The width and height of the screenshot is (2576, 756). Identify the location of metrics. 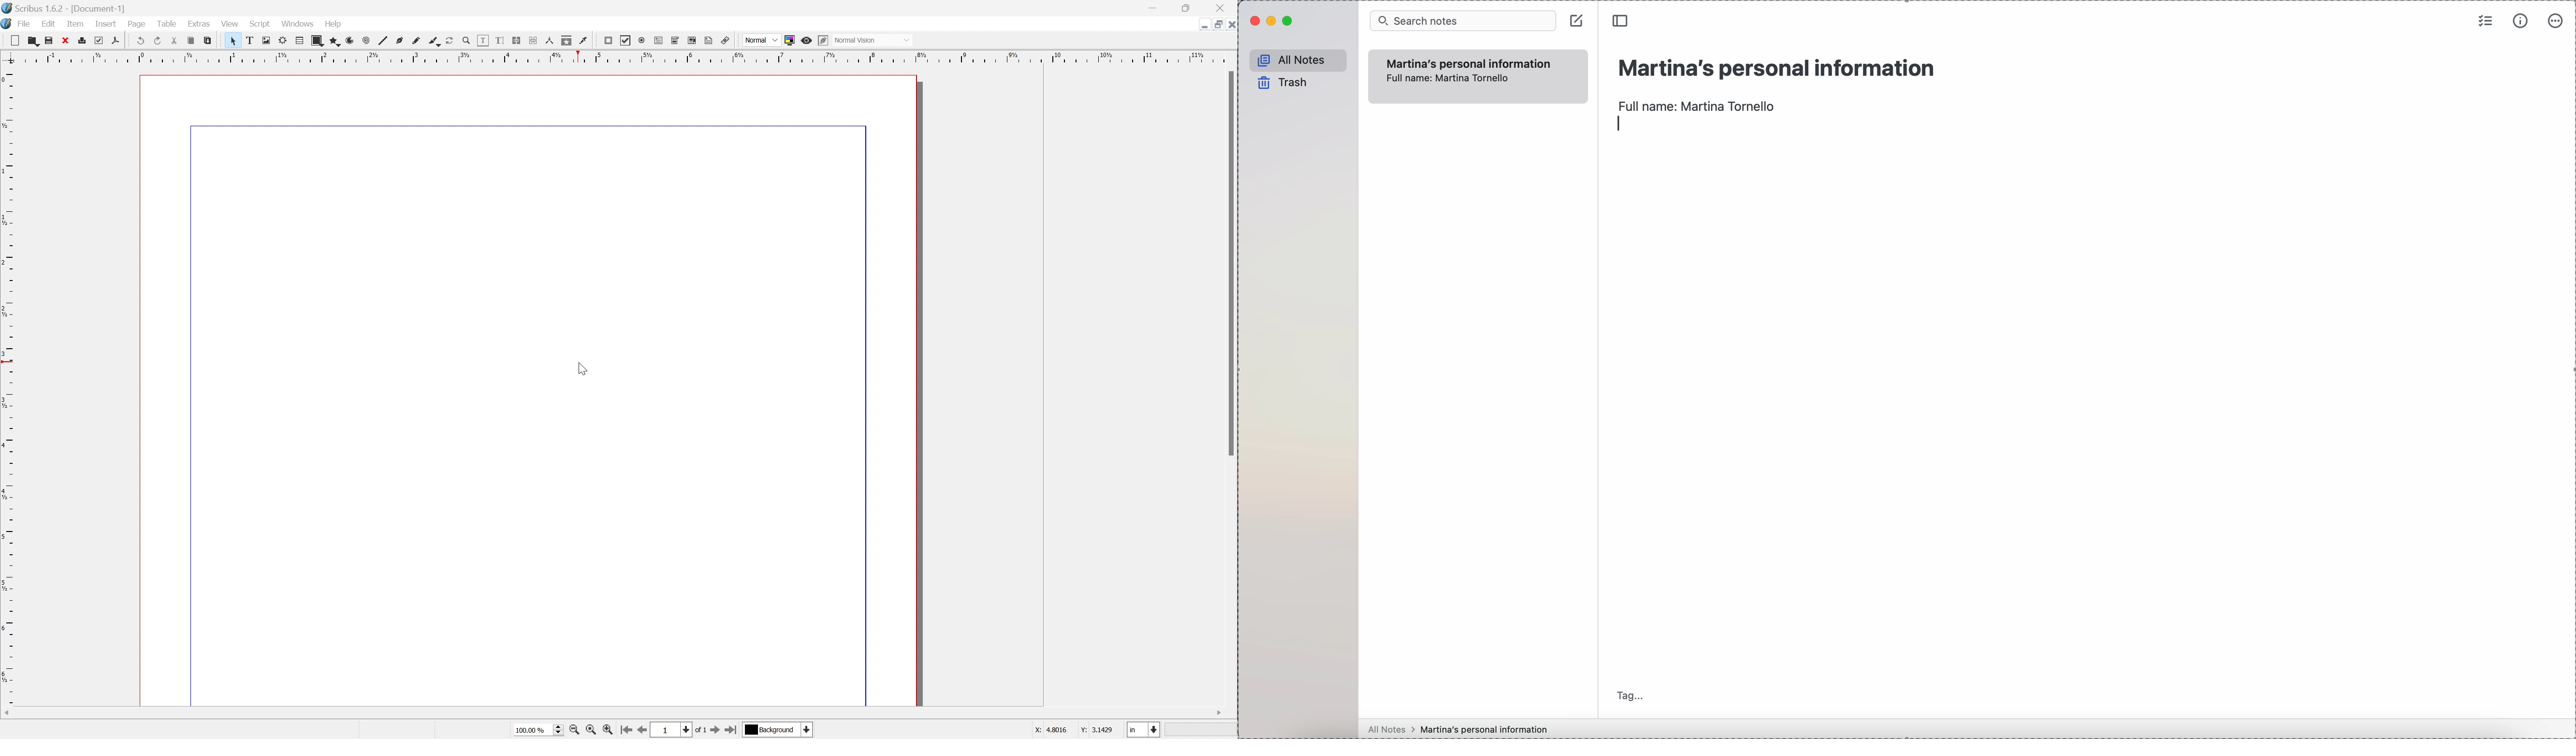
(2522, 21).